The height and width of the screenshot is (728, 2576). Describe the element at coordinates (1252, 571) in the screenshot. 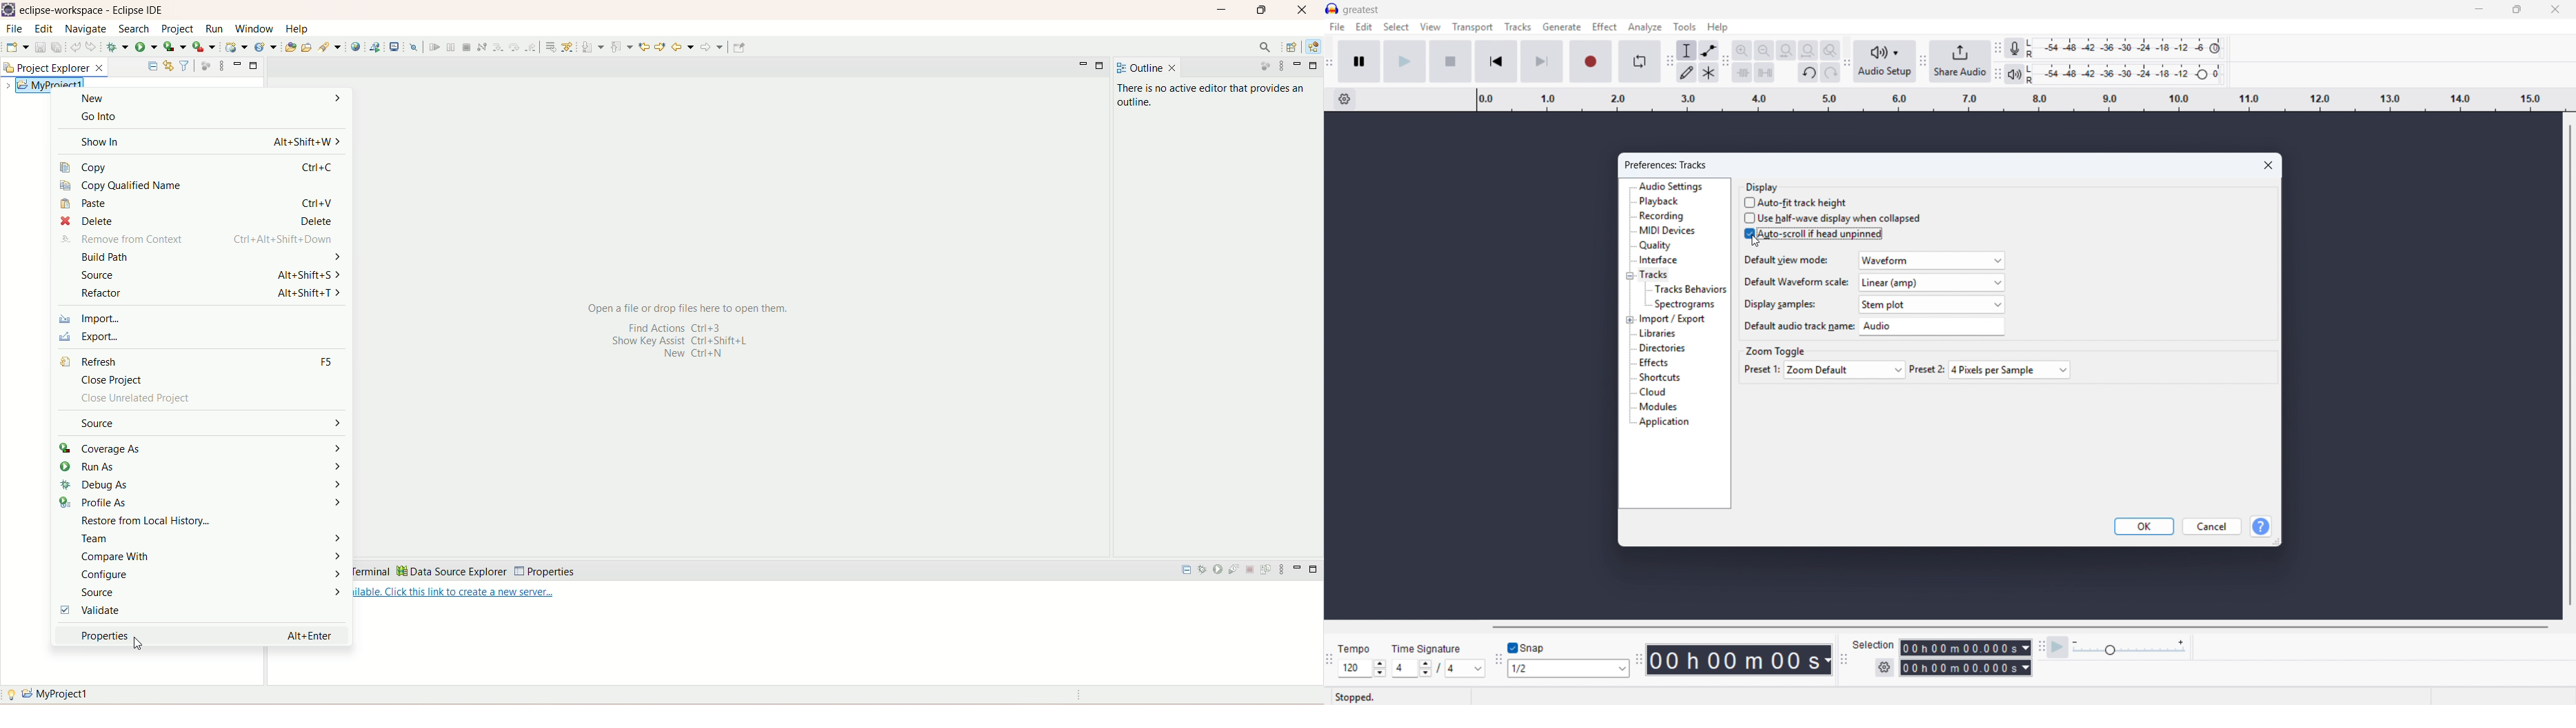

I see `stop the server` at that location.